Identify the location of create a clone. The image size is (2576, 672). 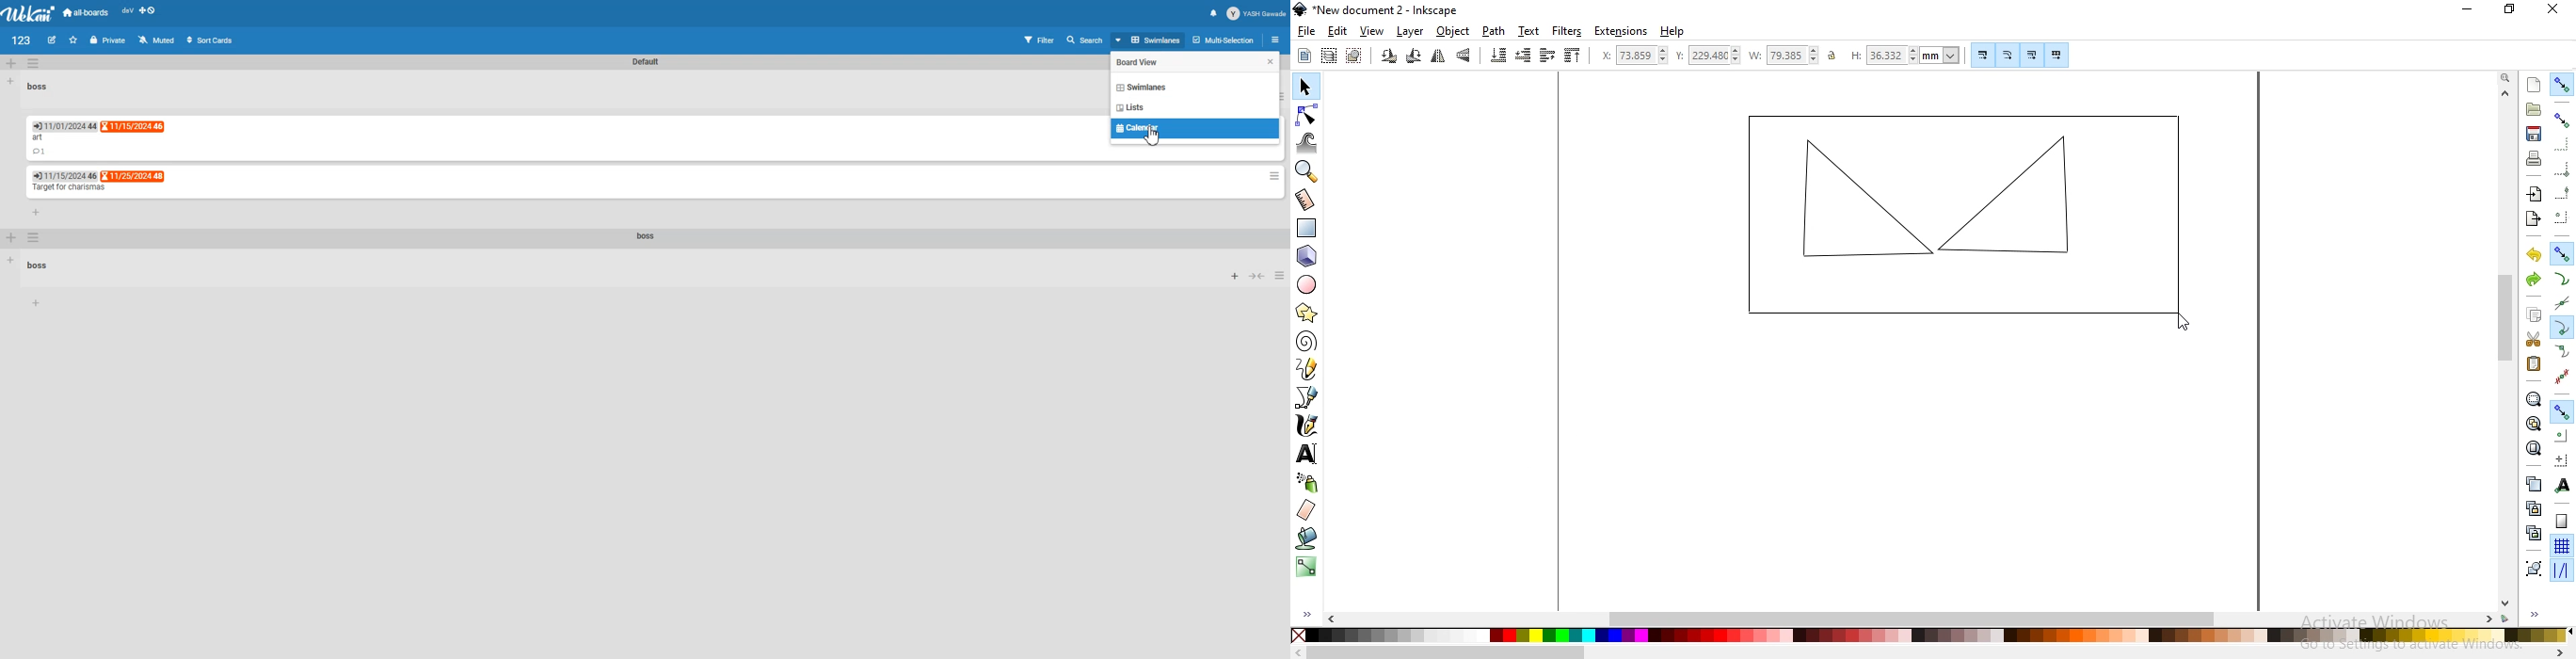
(2530, 507).